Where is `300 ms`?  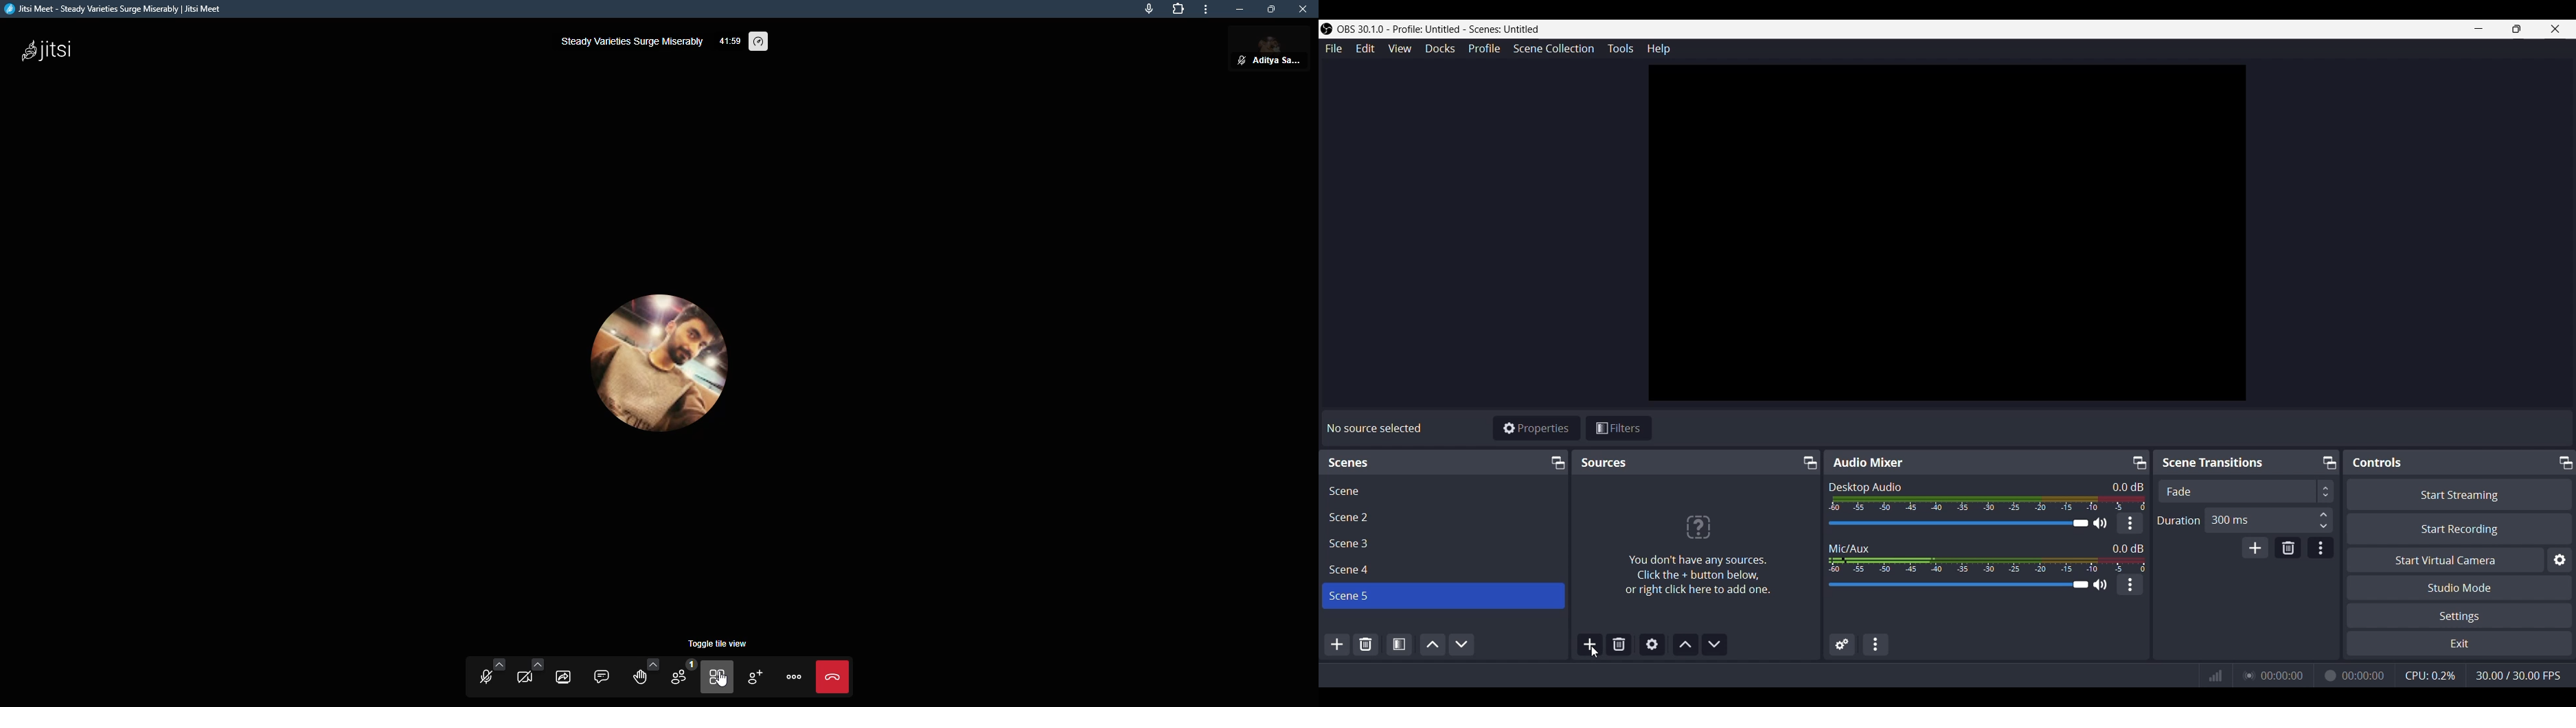
300 ms is located at coordinates (2270, 519).